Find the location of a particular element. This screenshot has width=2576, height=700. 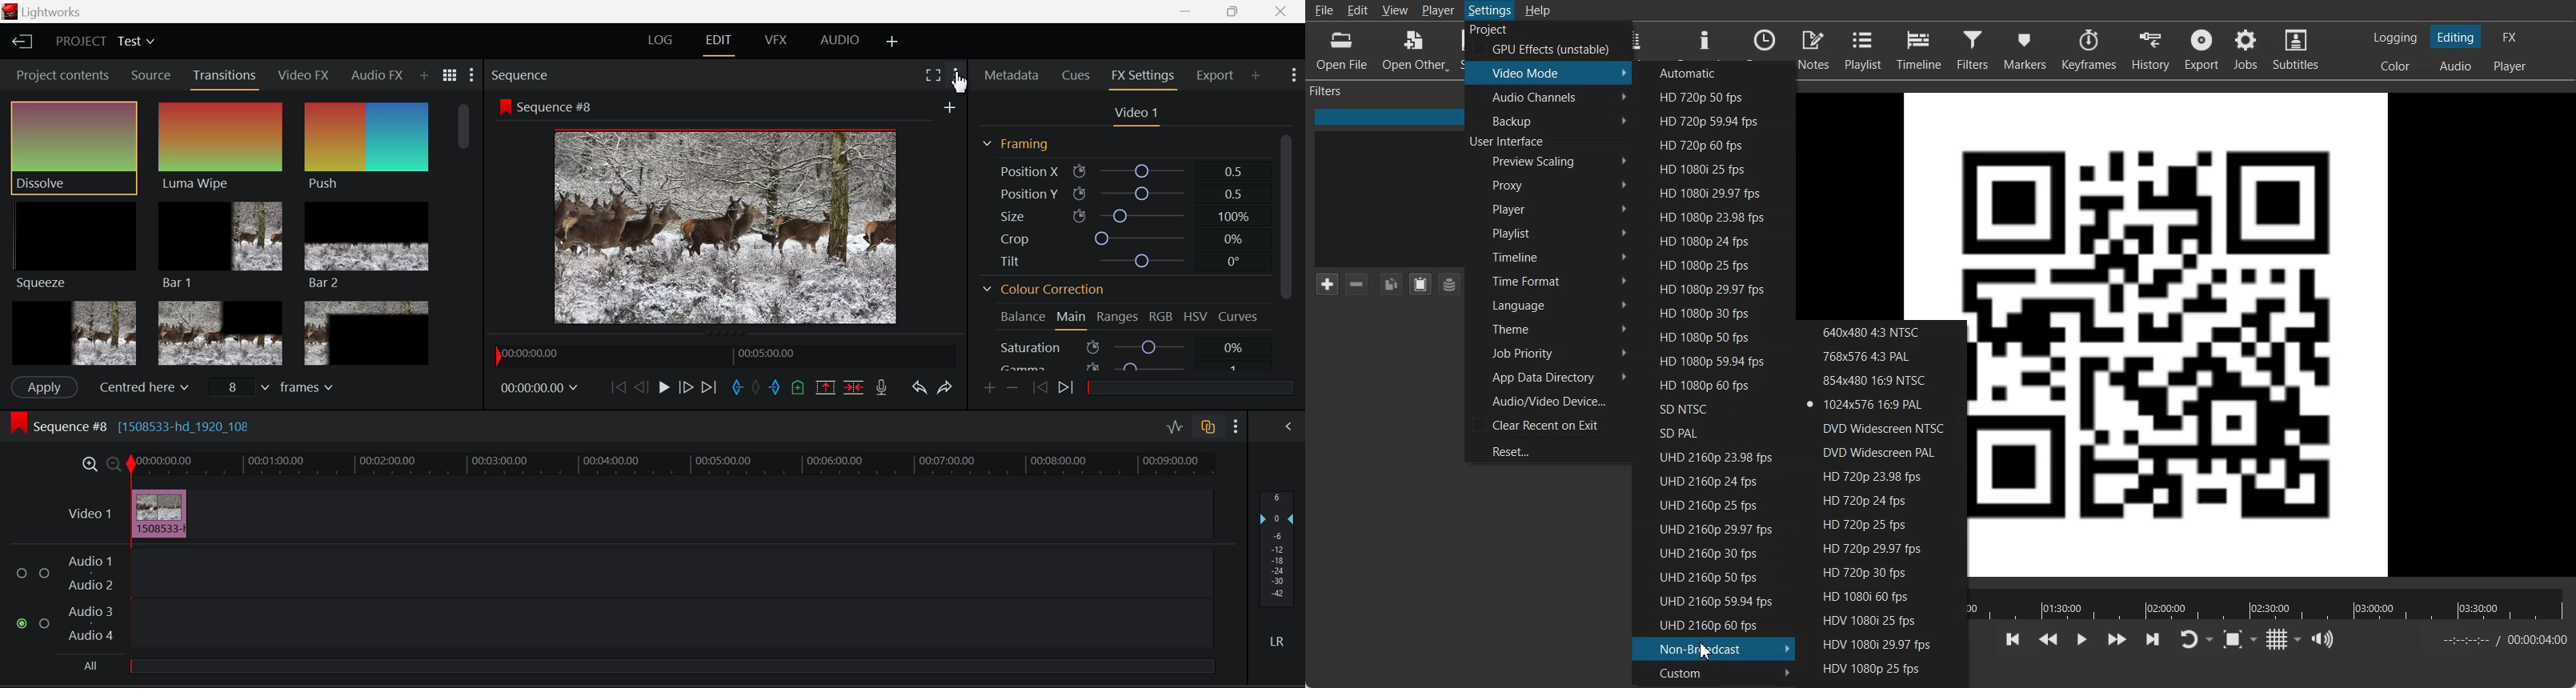

Mark In is located at coordinates (736, 388).